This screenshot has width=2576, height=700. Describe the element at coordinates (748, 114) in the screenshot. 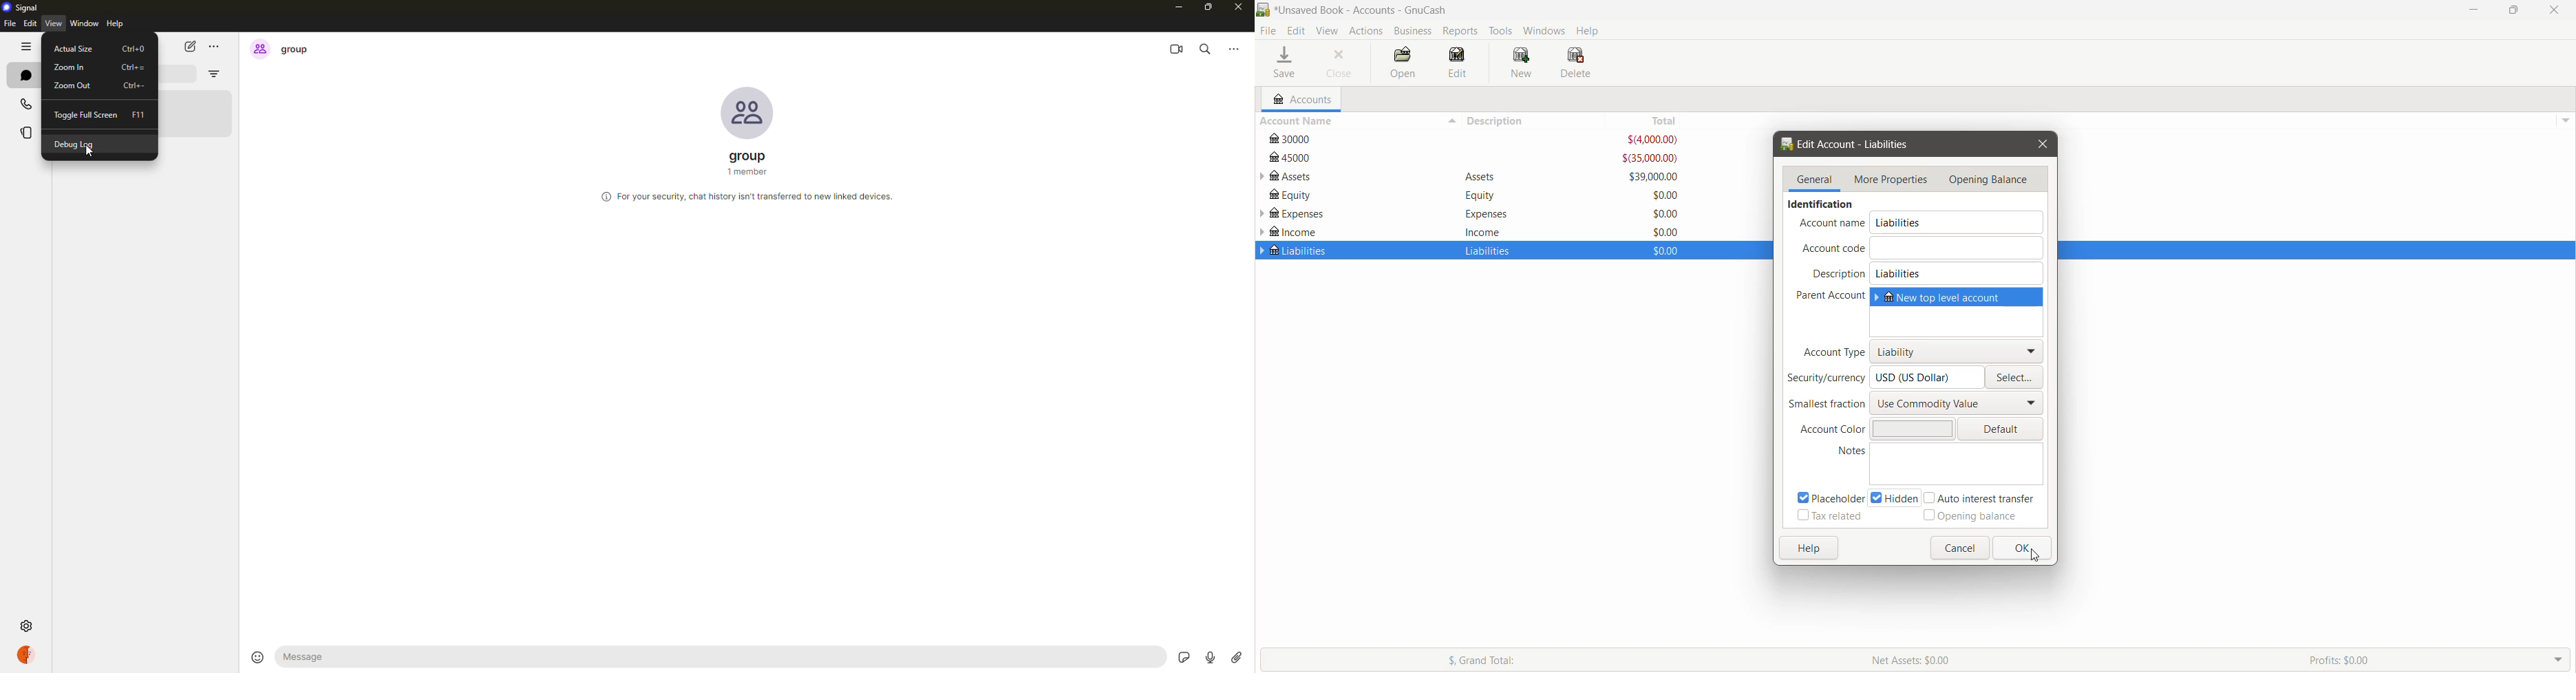

I see `profile pic` at that location.